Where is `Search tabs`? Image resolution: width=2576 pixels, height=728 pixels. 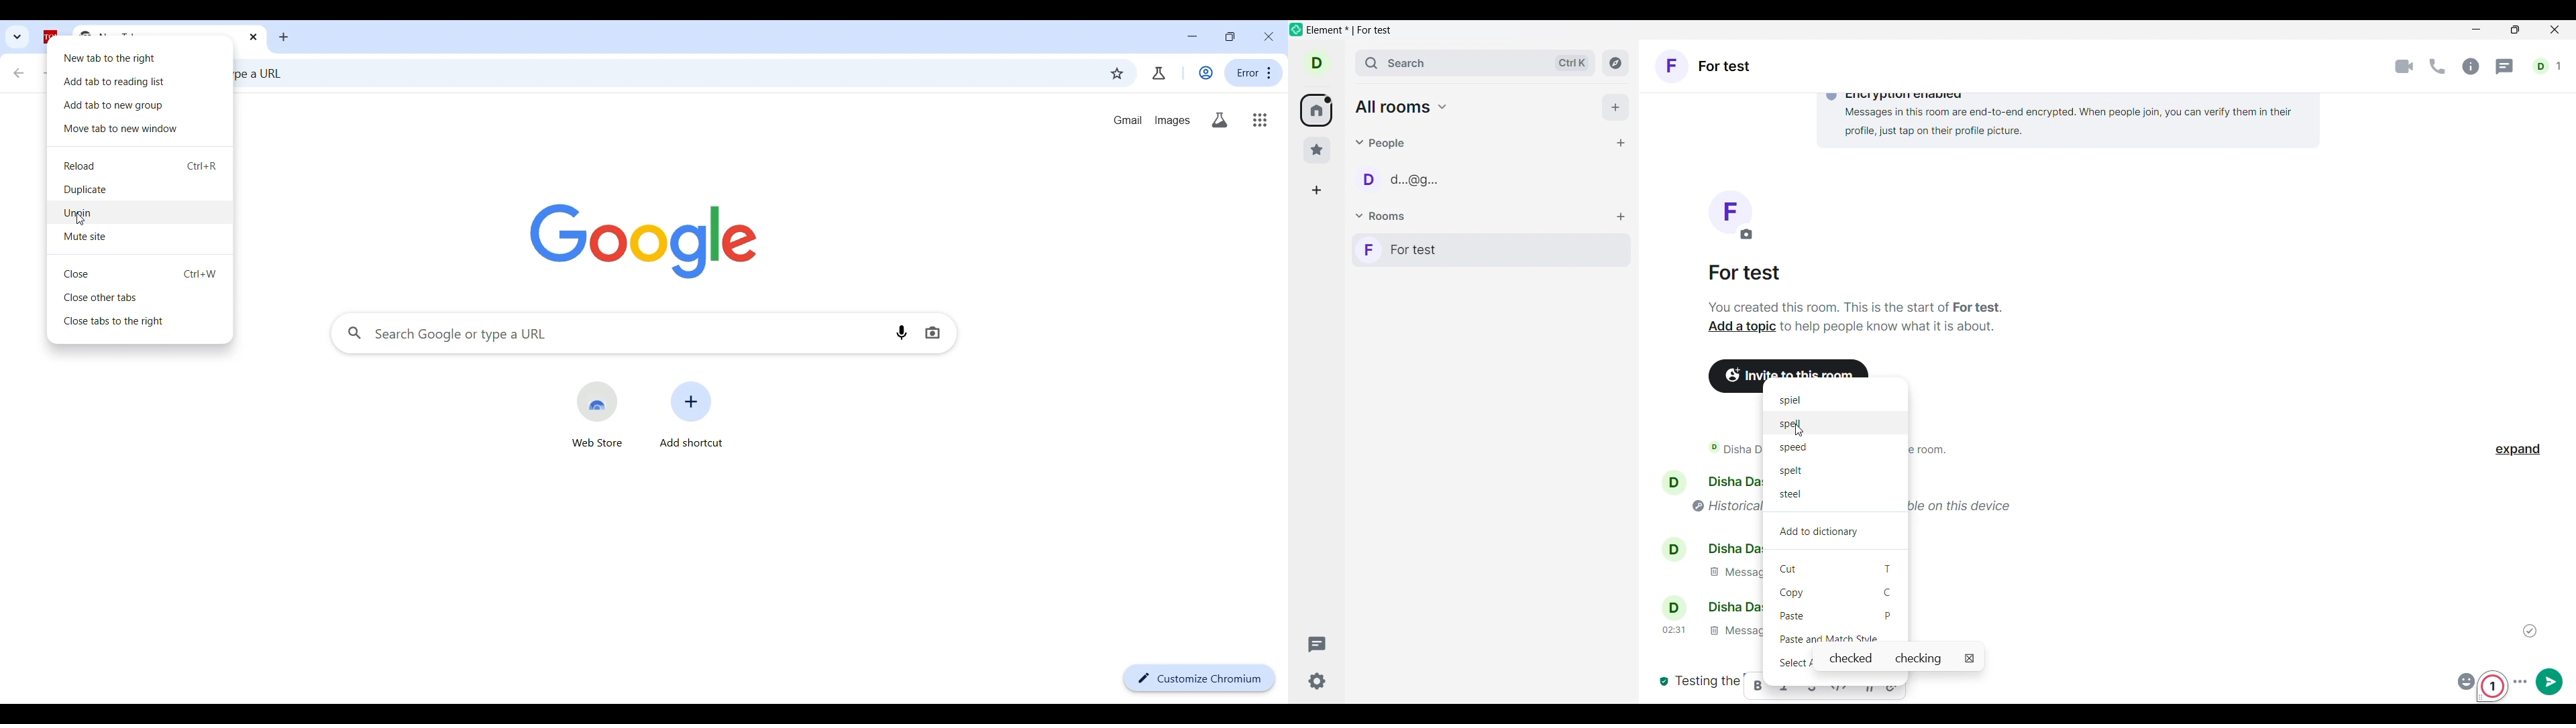 Search tabs is located at coordinates (17, 37).